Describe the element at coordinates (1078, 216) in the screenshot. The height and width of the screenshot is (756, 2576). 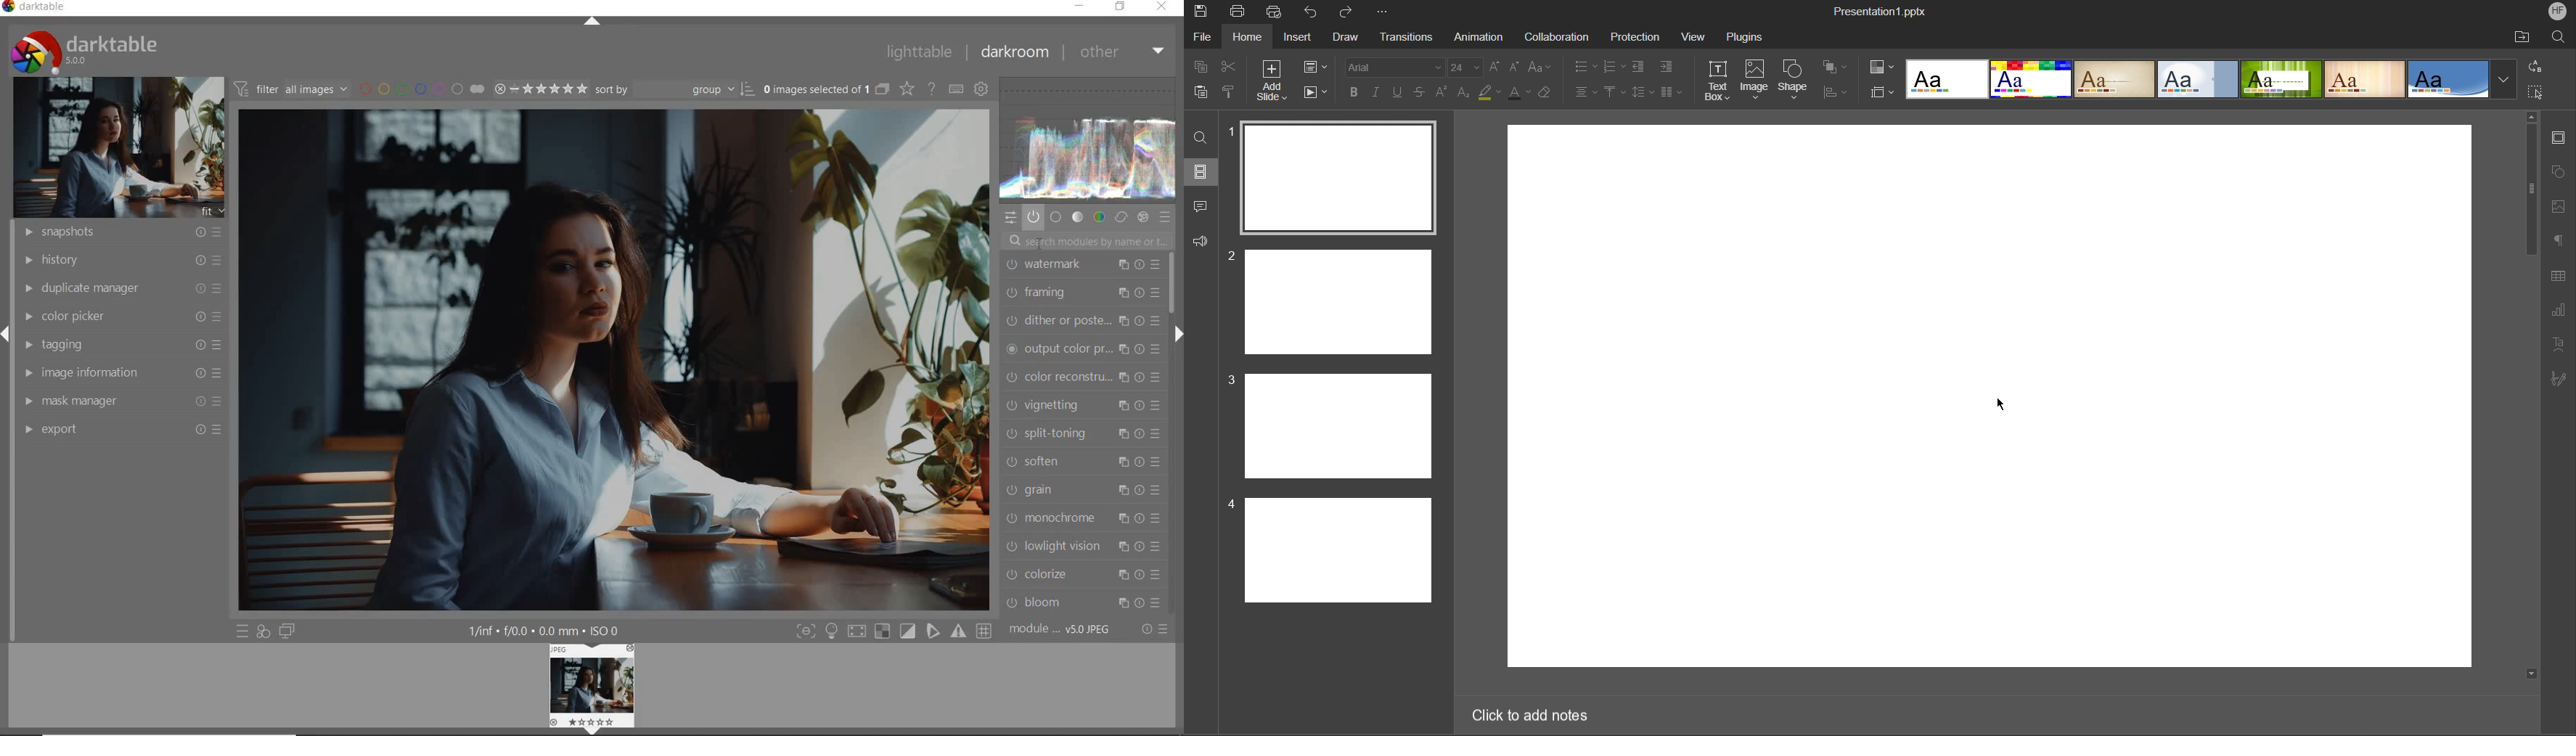
I see `tone` at that location.